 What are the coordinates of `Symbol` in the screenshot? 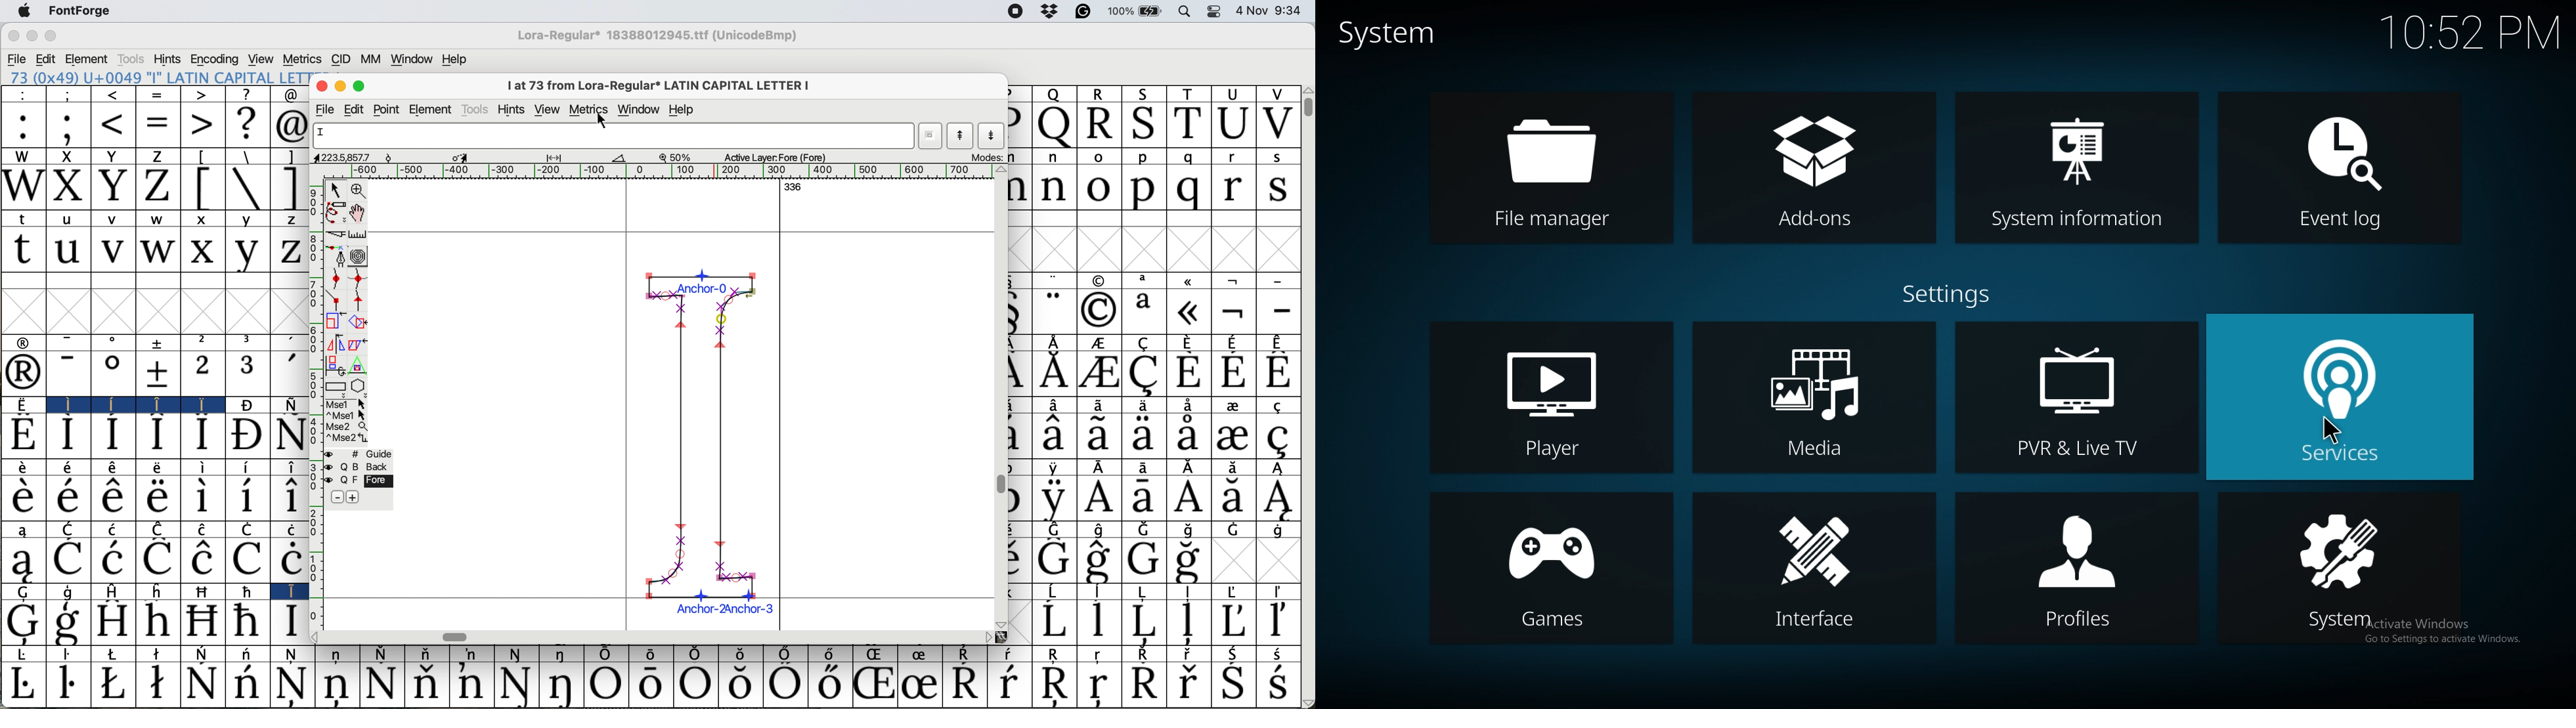 It's located at (1100, 374).